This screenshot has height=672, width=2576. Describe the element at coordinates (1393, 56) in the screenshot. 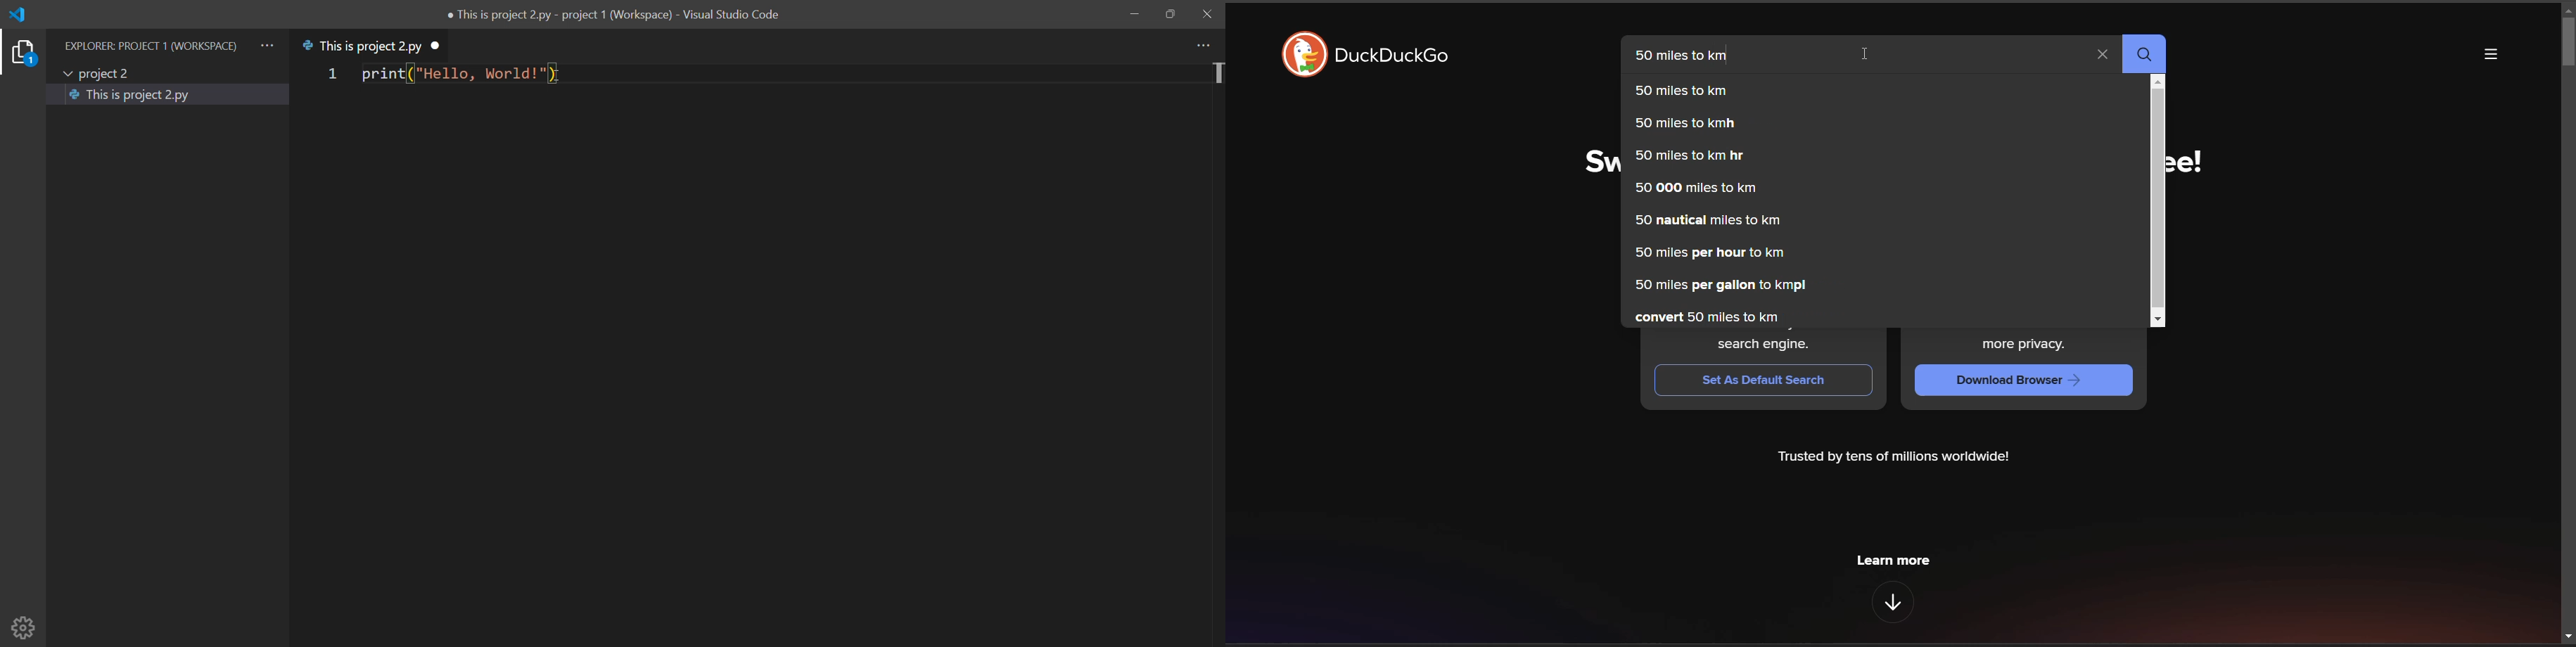

I see `DuckDuckGo` at that location.